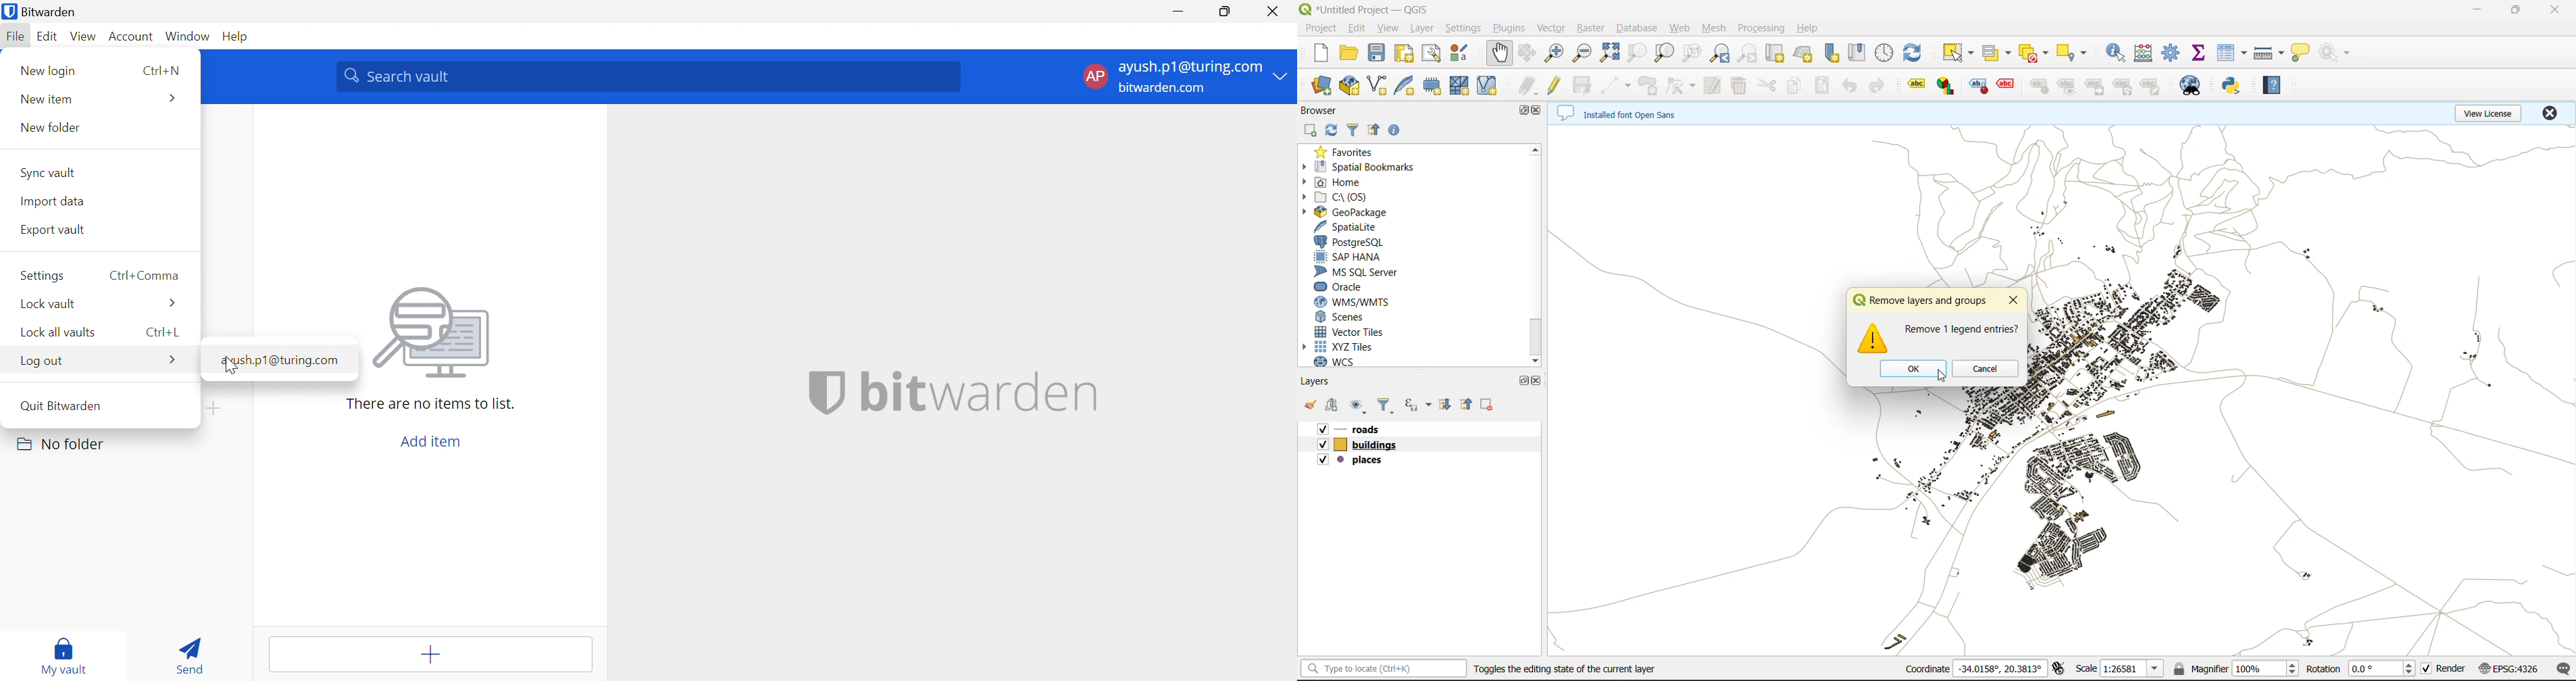  What do you see at coordinates (1775, 53) in the screenshot?
I see `new map view` at bounding box center [1775, 53].